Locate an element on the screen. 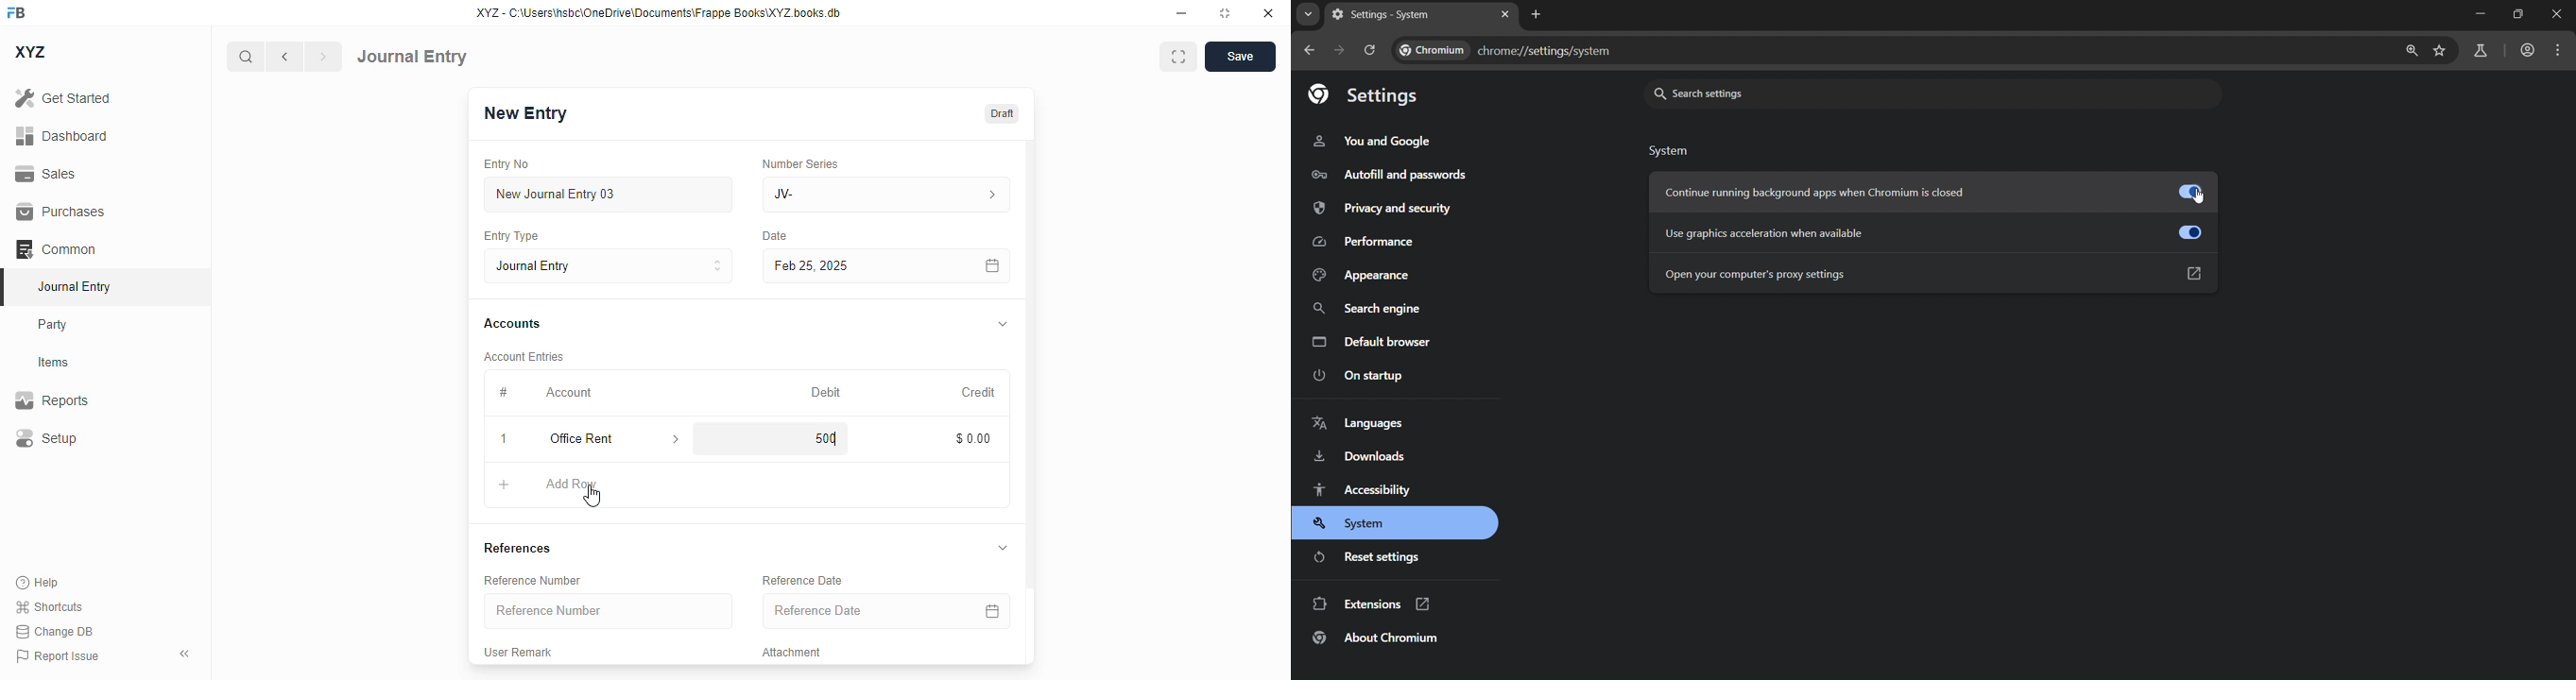 The width and height of the screenshot is (2576, 700). go back one page is located at coordinates (1308, 52).